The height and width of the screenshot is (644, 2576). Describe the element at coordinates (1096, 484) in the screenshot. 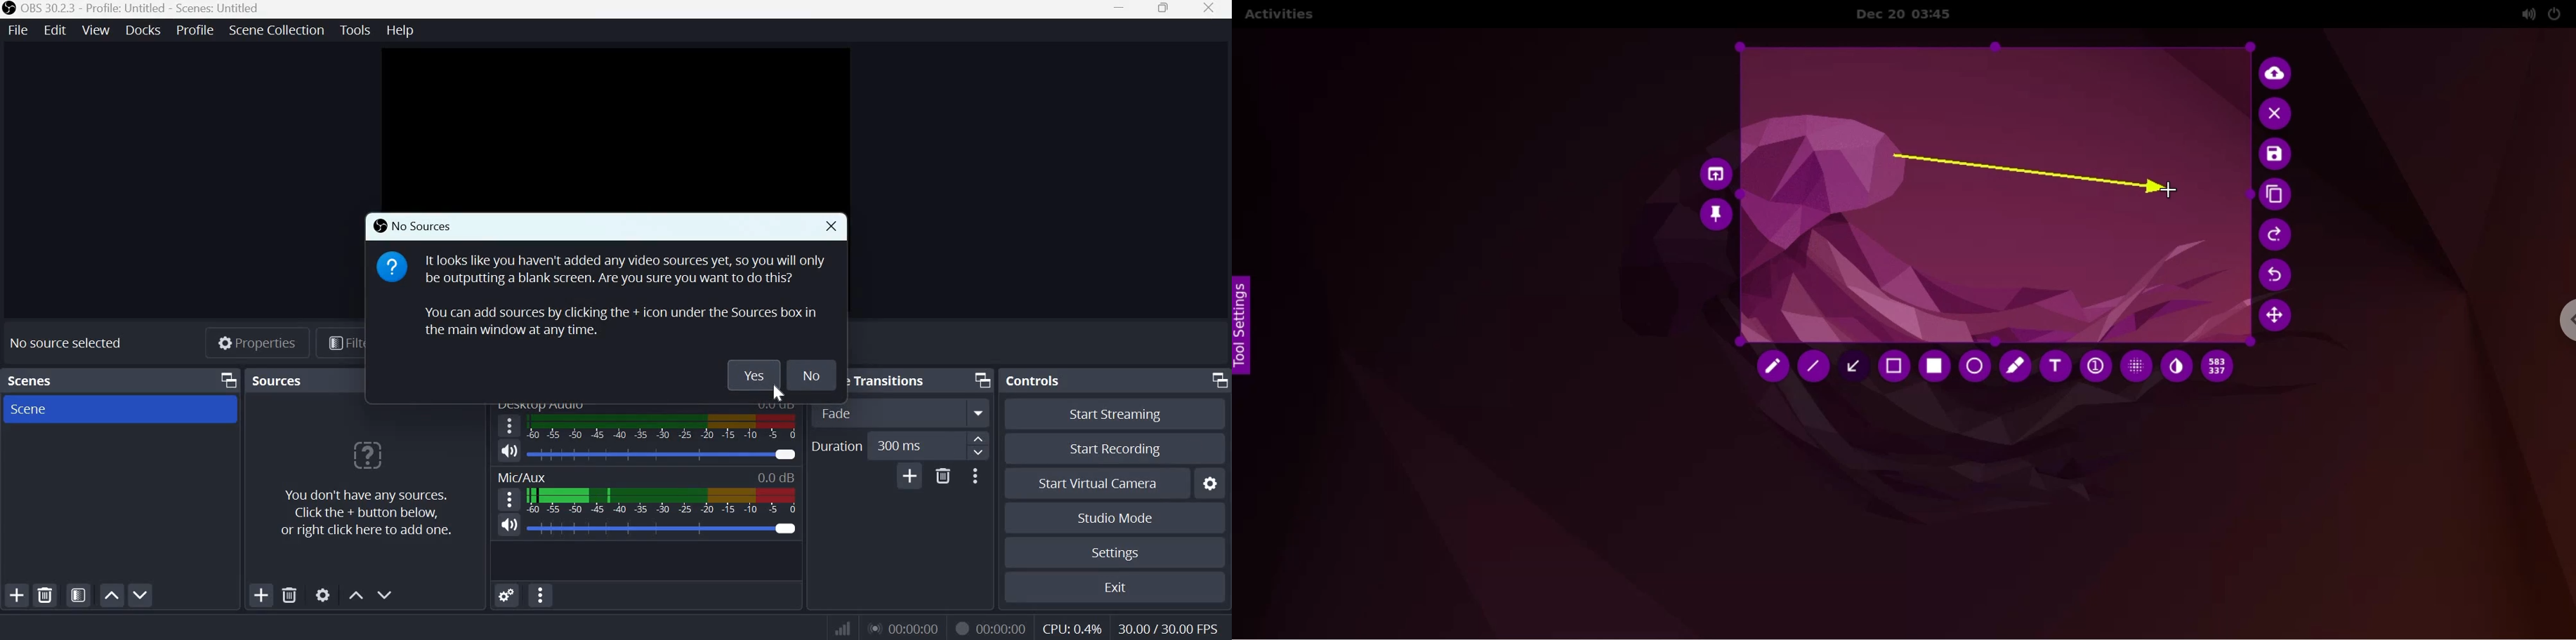

I see `Start Virtual Camera` at that location.